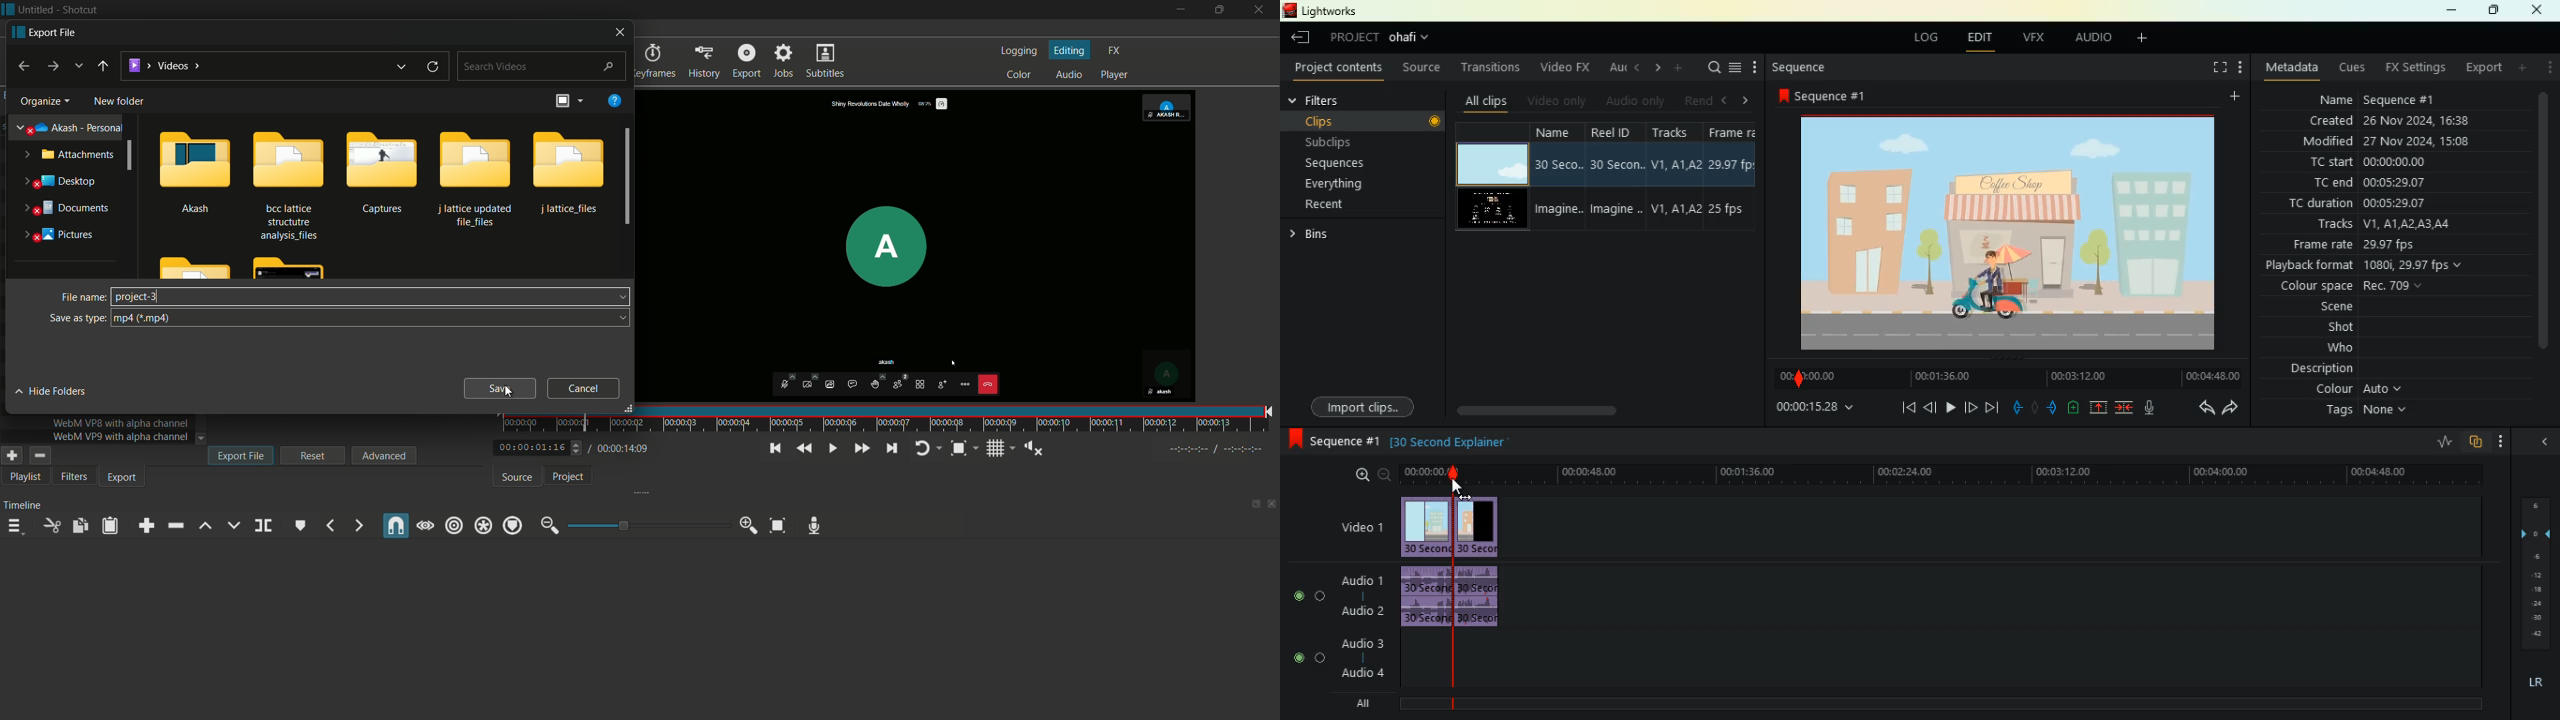 The width and height of the screenshot is (2576, 728). I want to click on export file, so click(45, 31).